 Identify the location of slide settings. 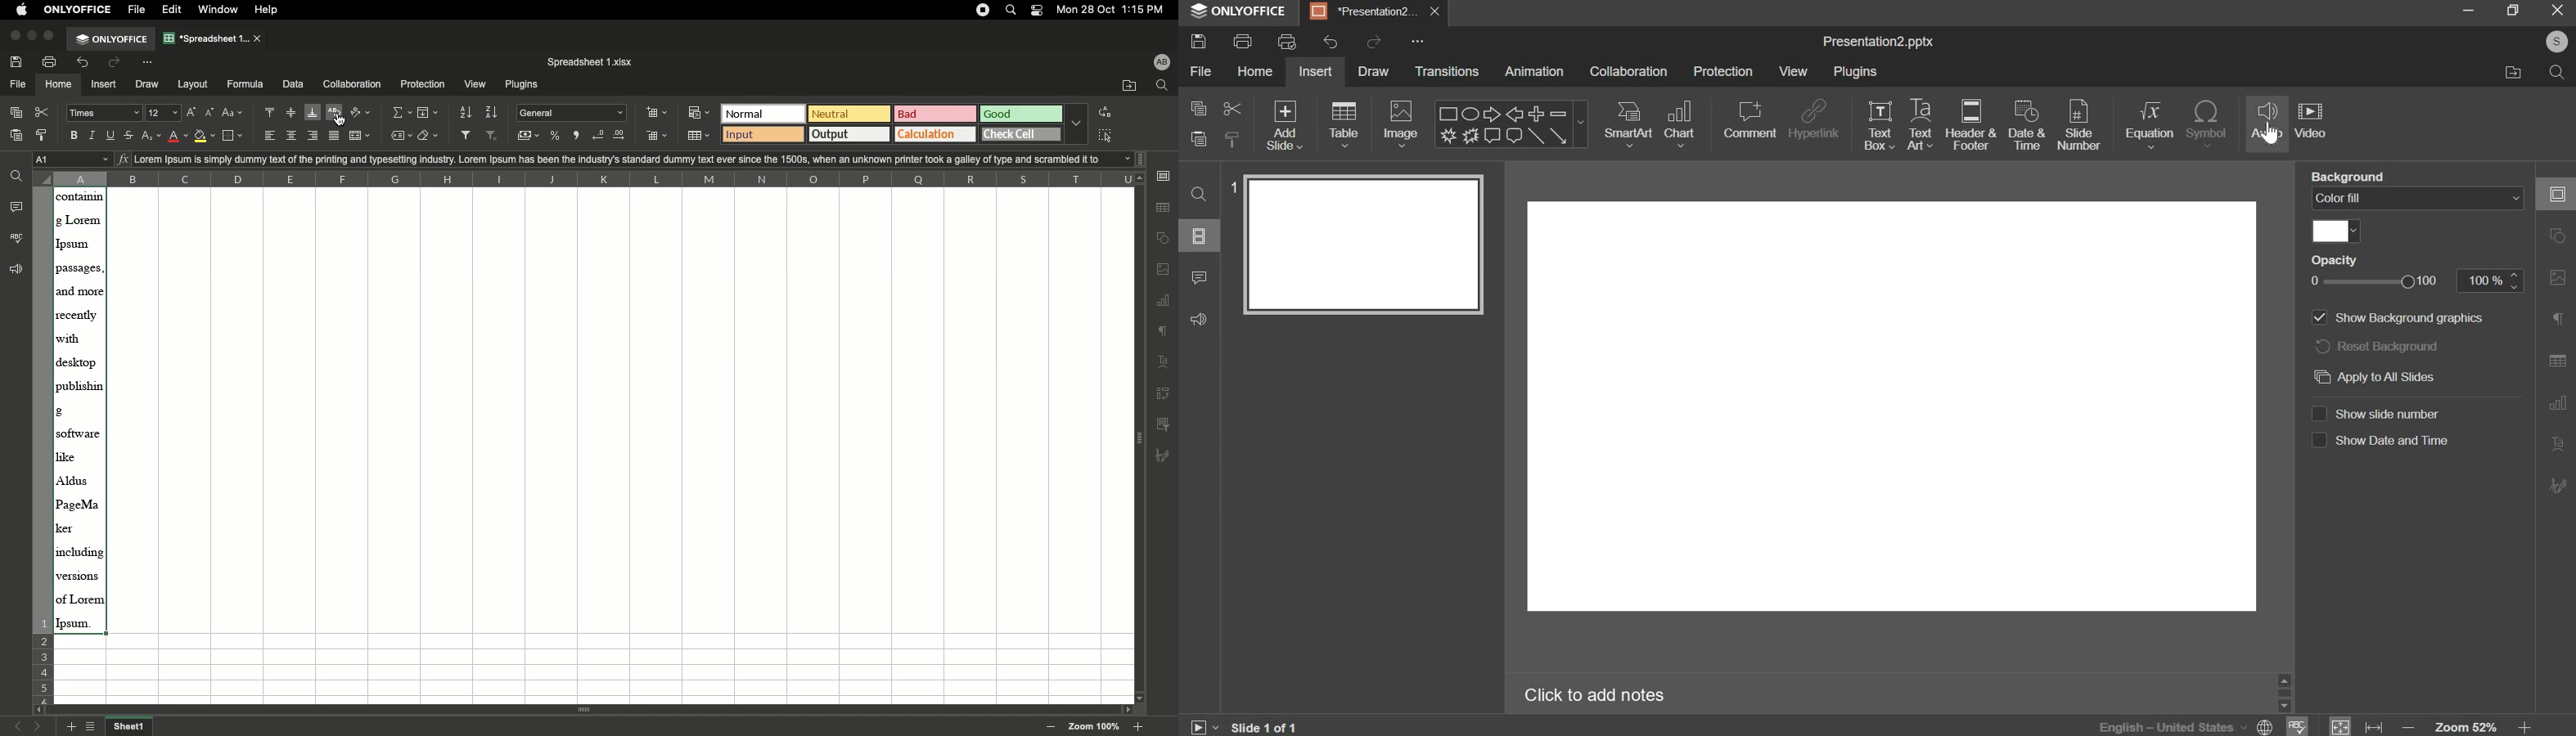
(2557, 193).